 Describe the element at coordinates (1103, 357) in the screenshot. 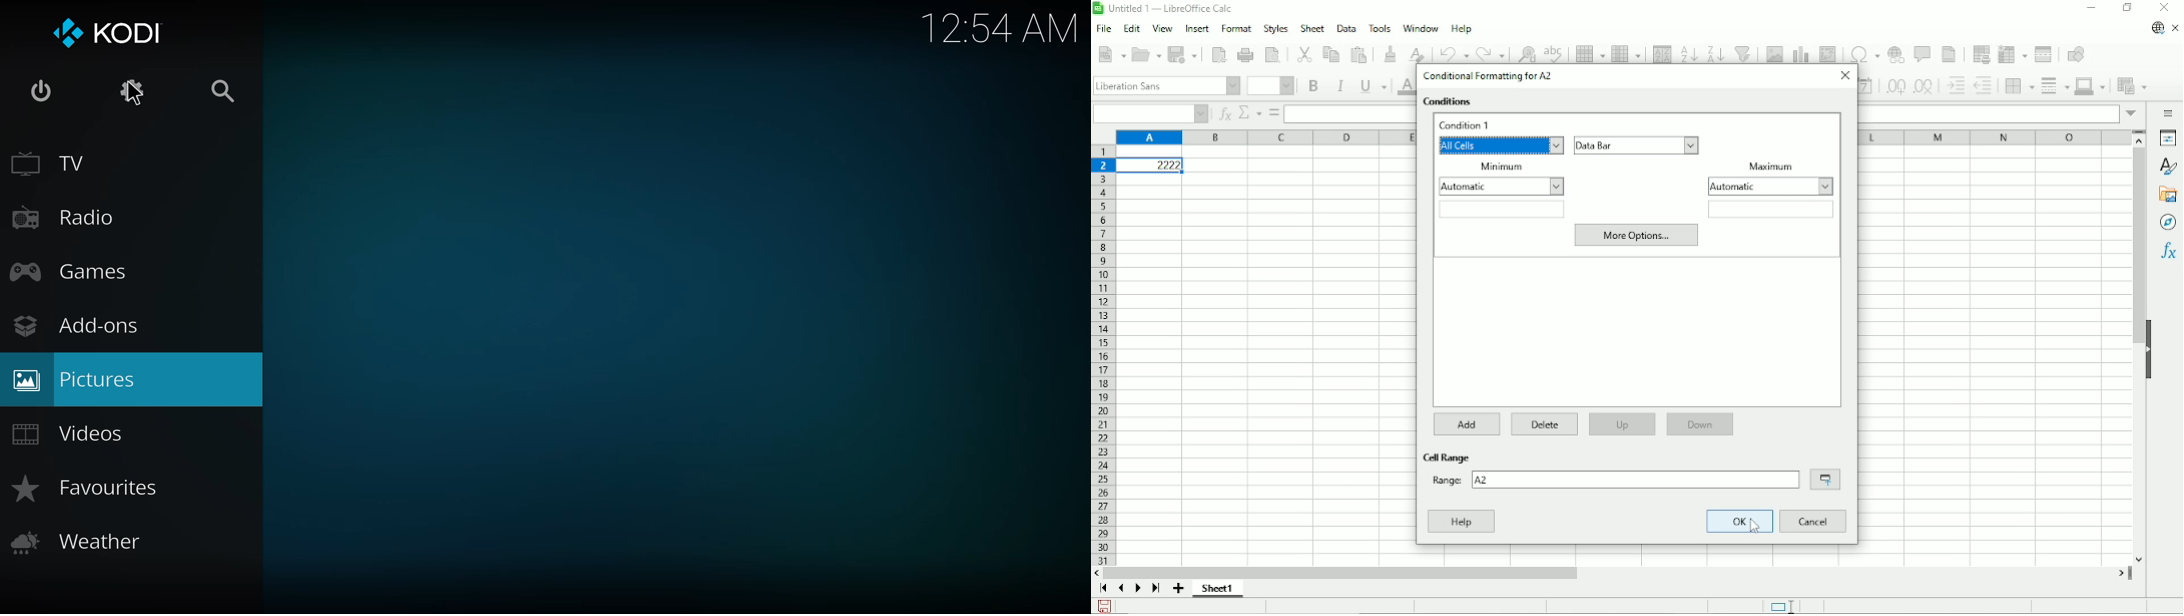

I see `Row headings ` at that location.